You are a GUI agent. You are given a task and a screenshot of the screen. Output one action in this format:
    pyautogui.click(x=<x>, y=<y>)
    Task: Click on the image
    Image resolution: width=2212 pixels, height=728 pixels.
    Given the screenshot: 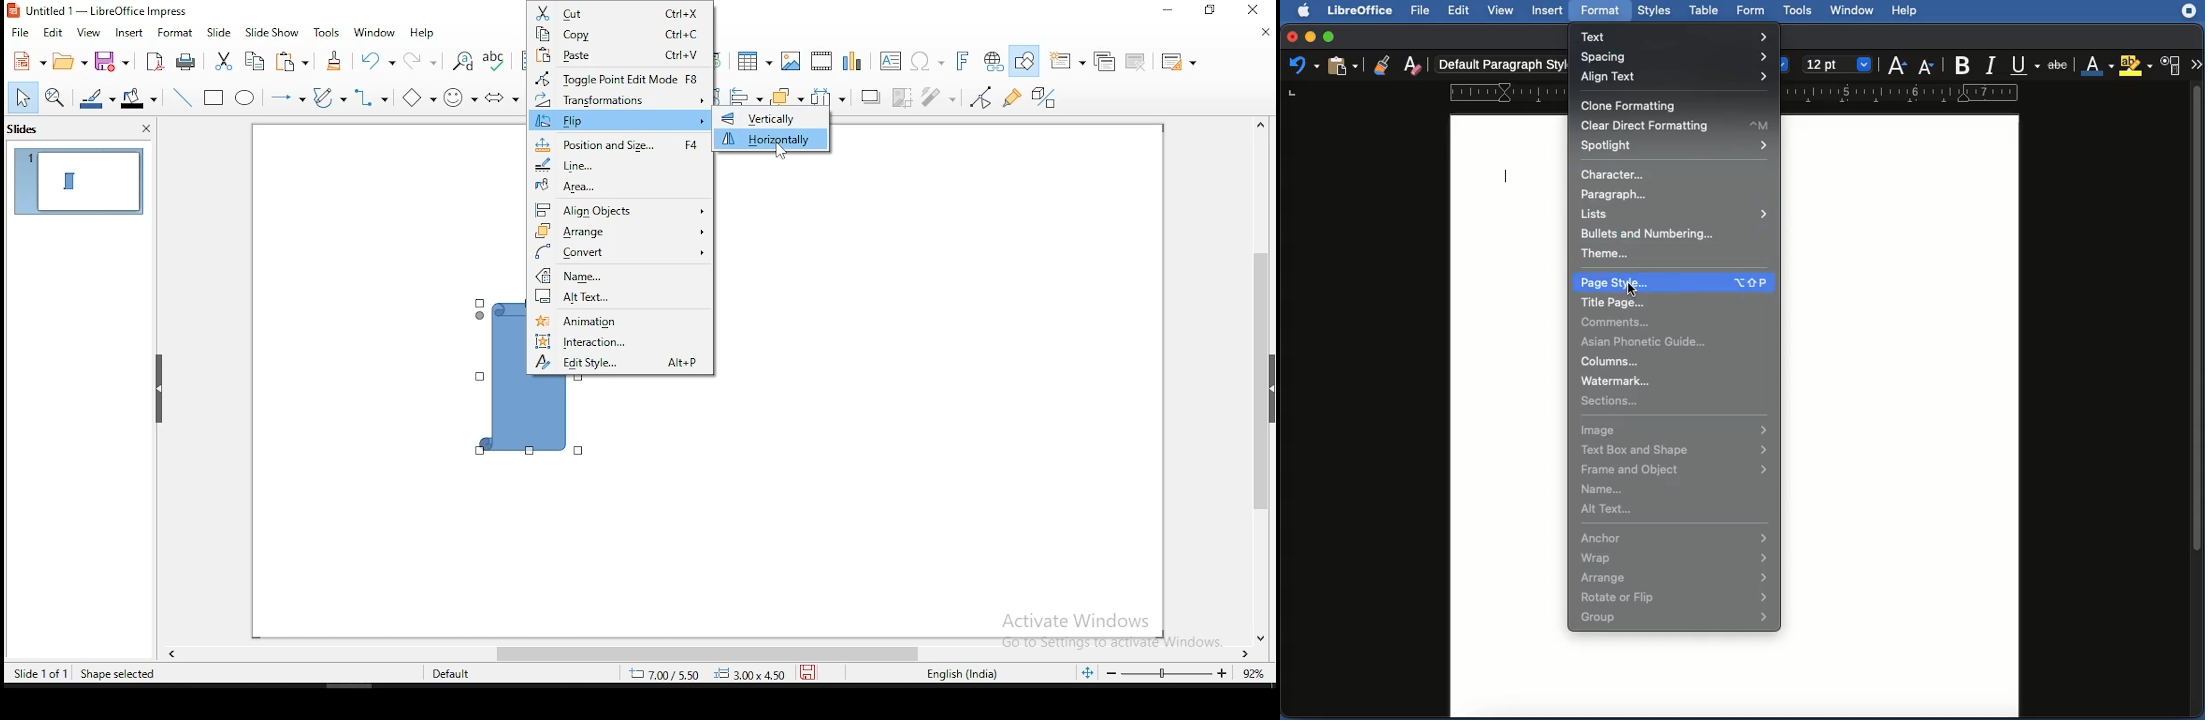 What is the action you would take?
    pyautogui.click(x=792, y=61)
    